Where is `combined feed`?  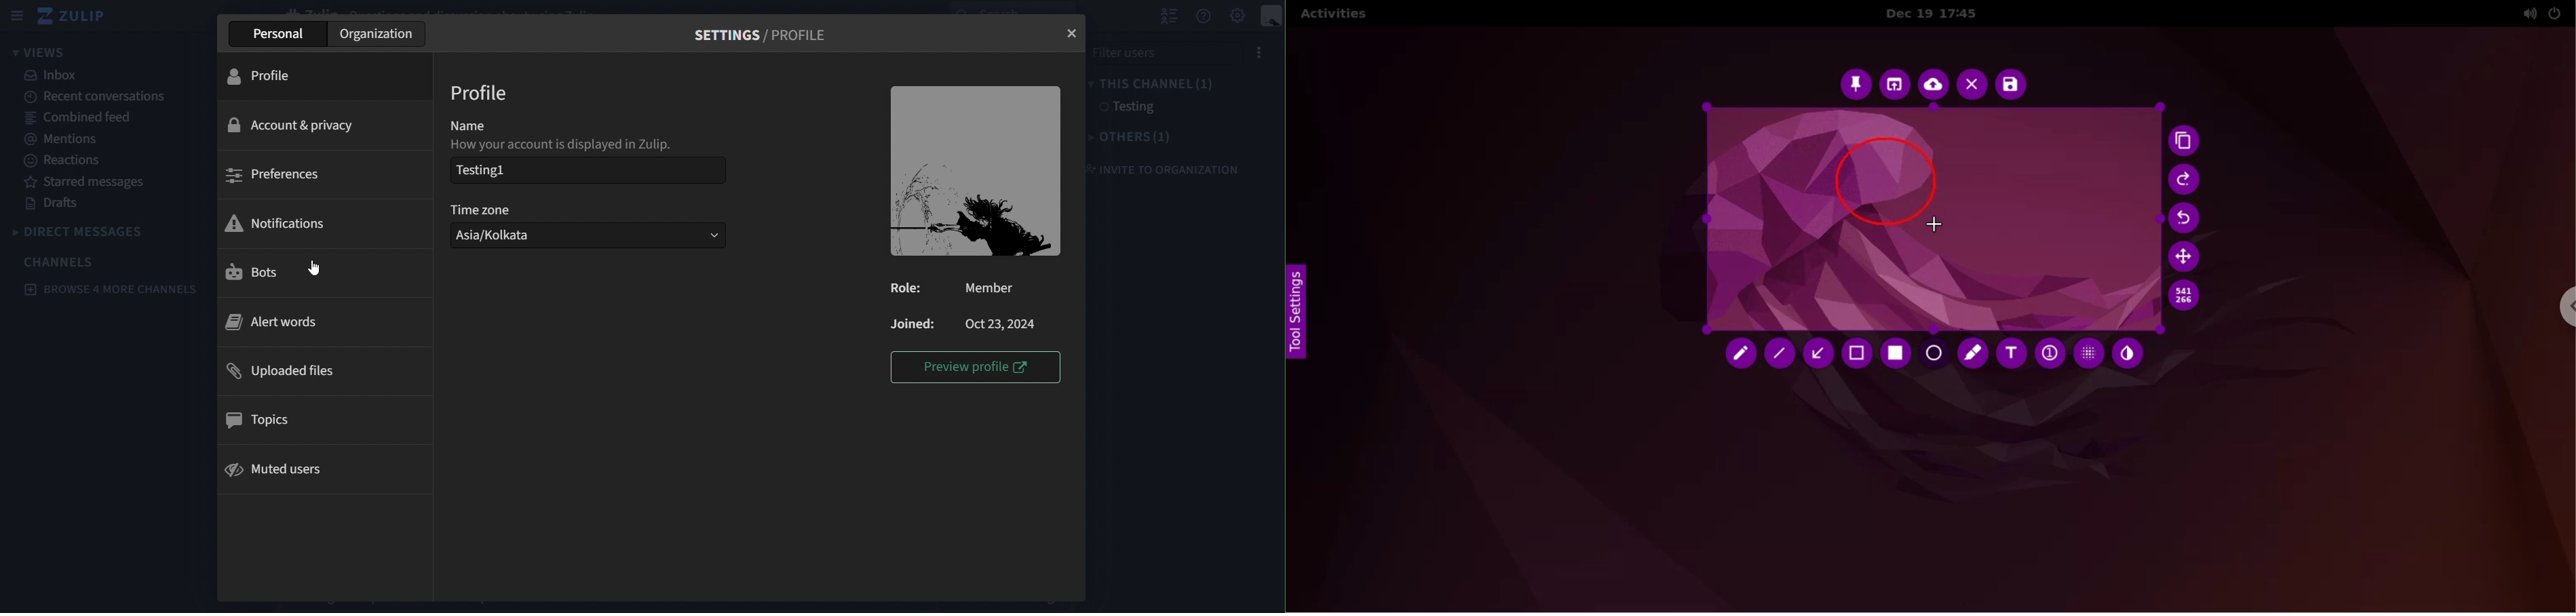
combined feed is located at coordinates (79, 119).